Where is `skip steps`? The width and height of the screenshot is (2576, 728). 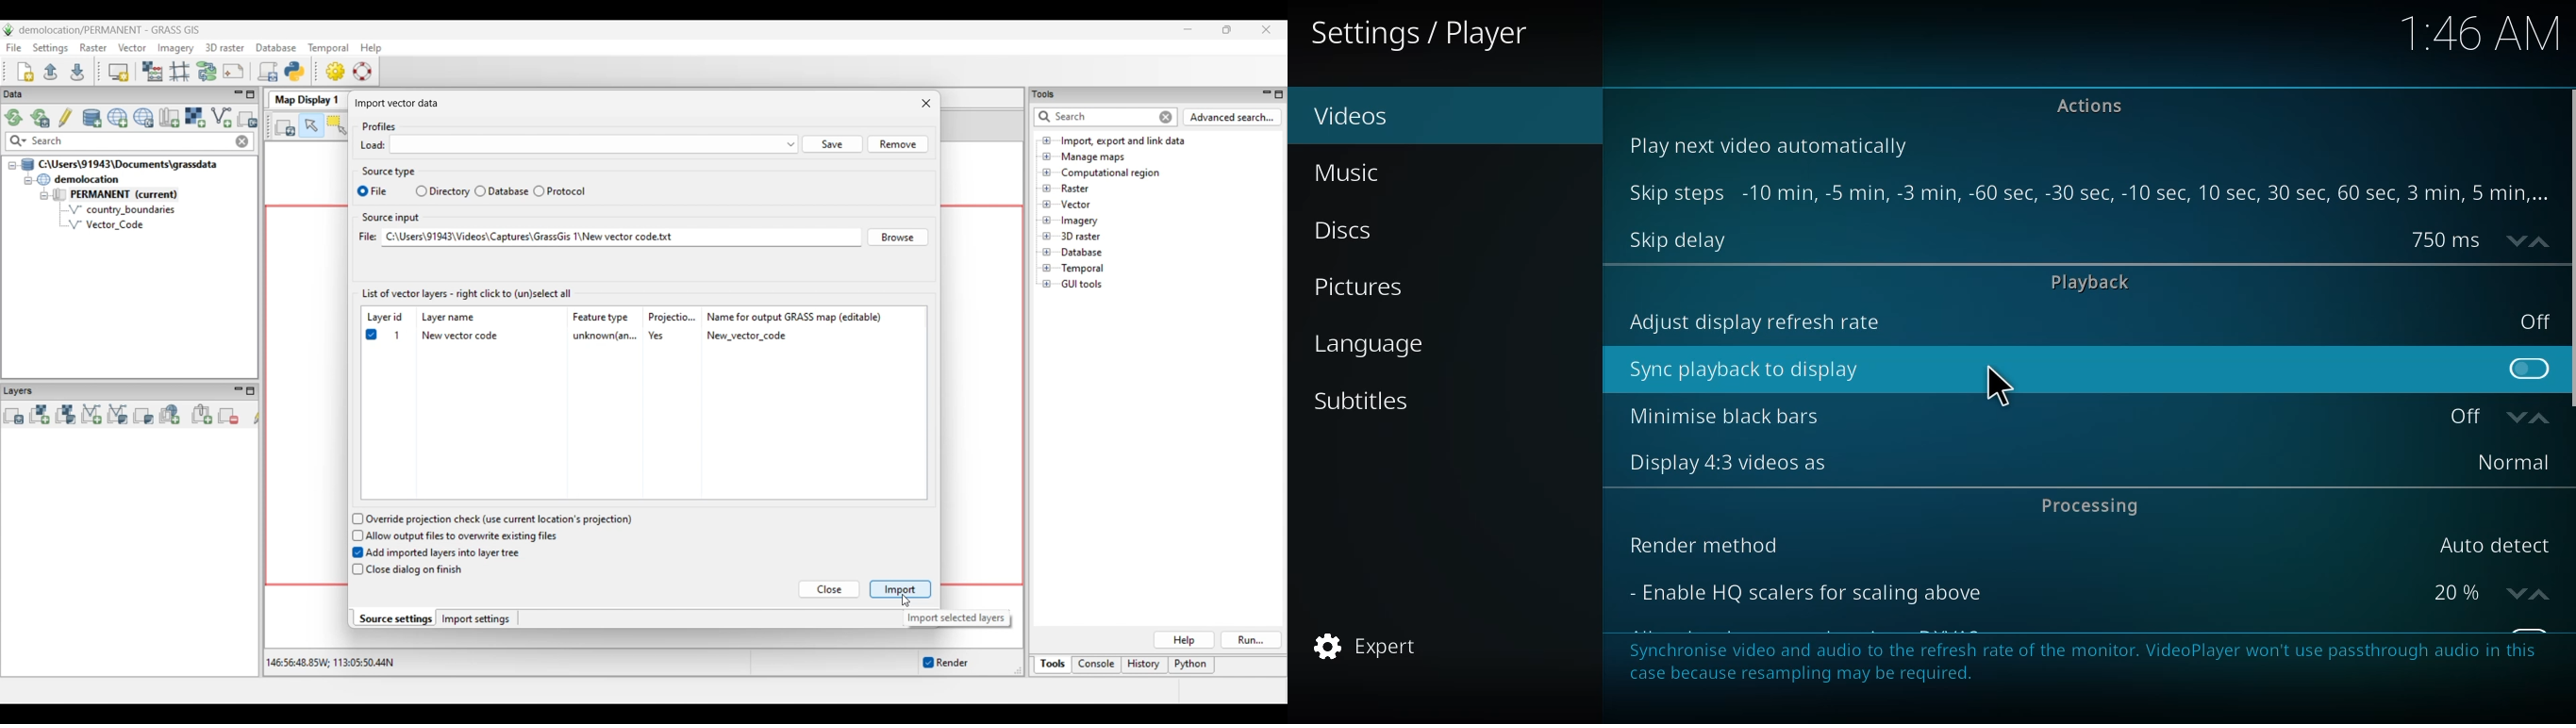 skip steps is located at coordinates (1671, 193).